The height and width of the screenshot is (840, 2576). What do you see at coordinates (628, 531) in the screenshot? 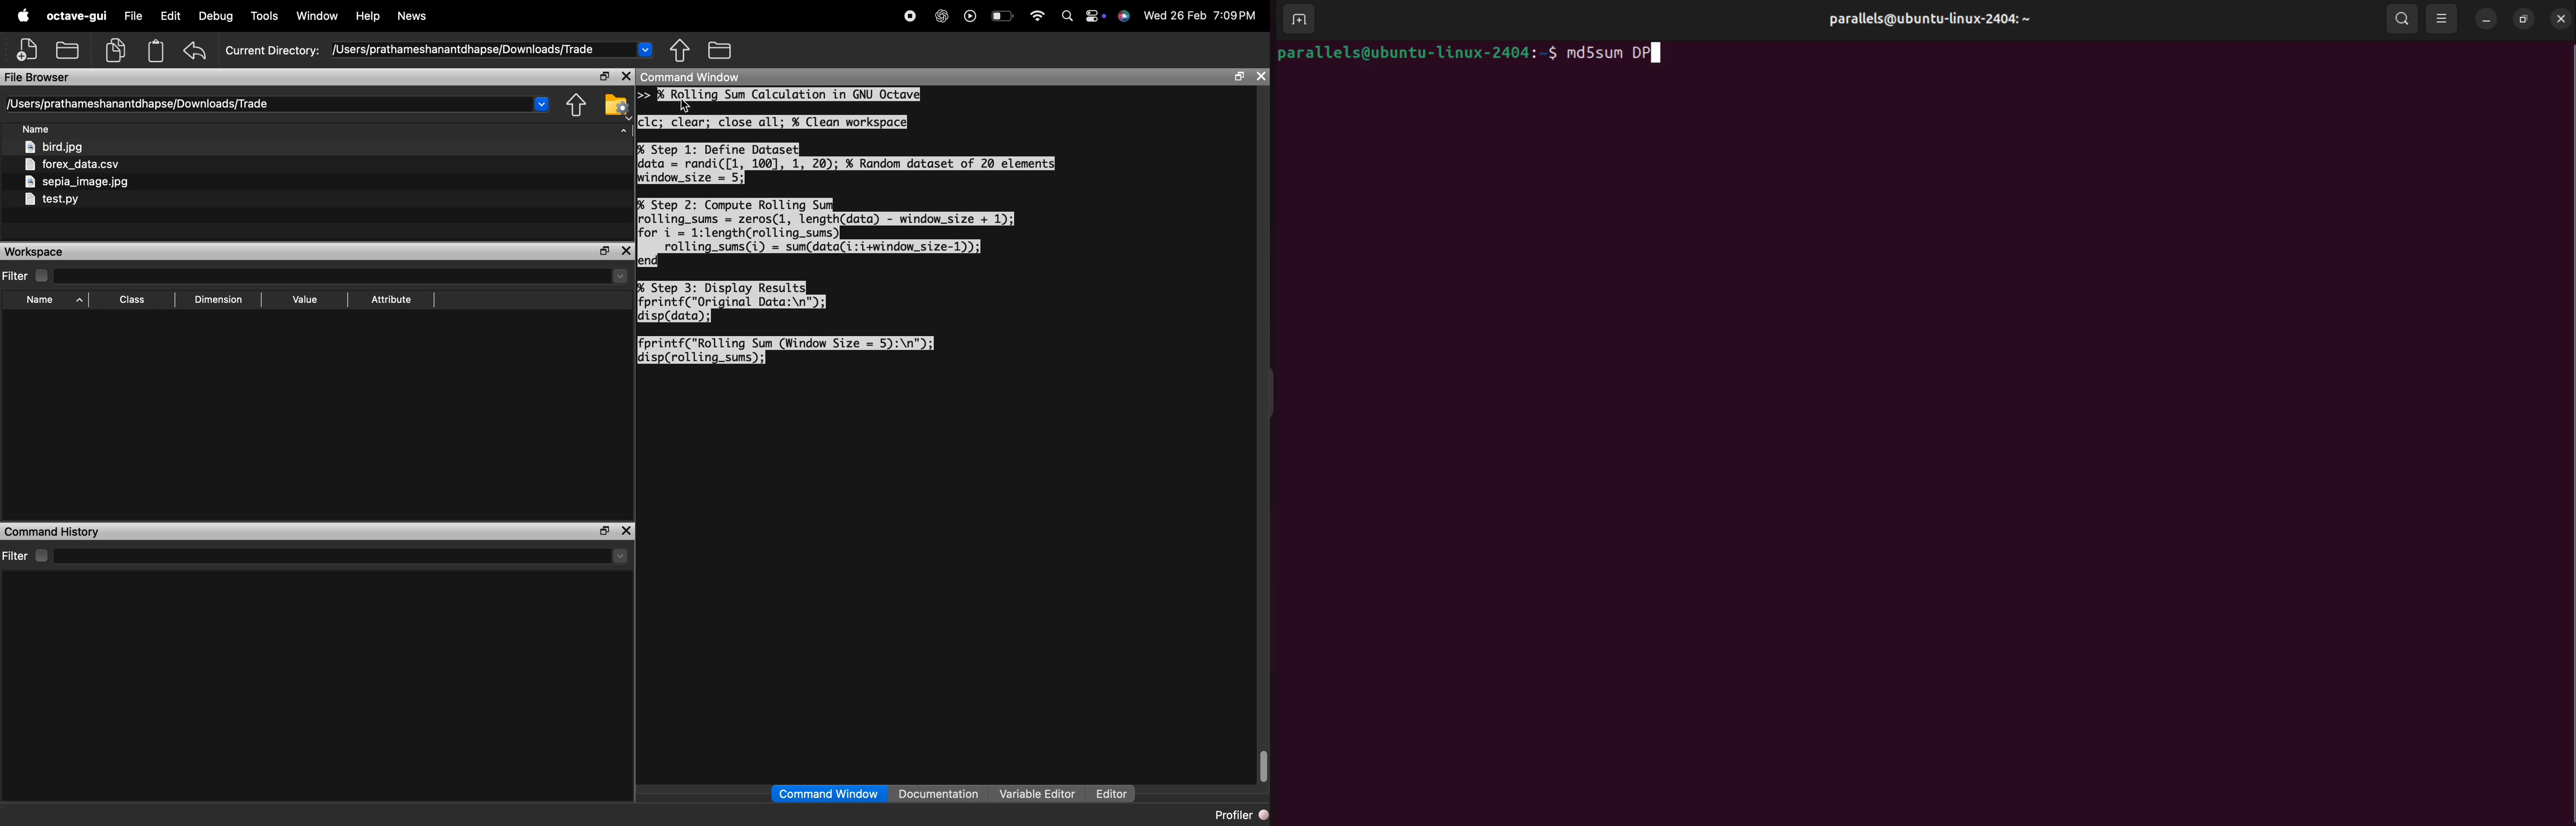
I see `close` at bounding box center [628, 531].